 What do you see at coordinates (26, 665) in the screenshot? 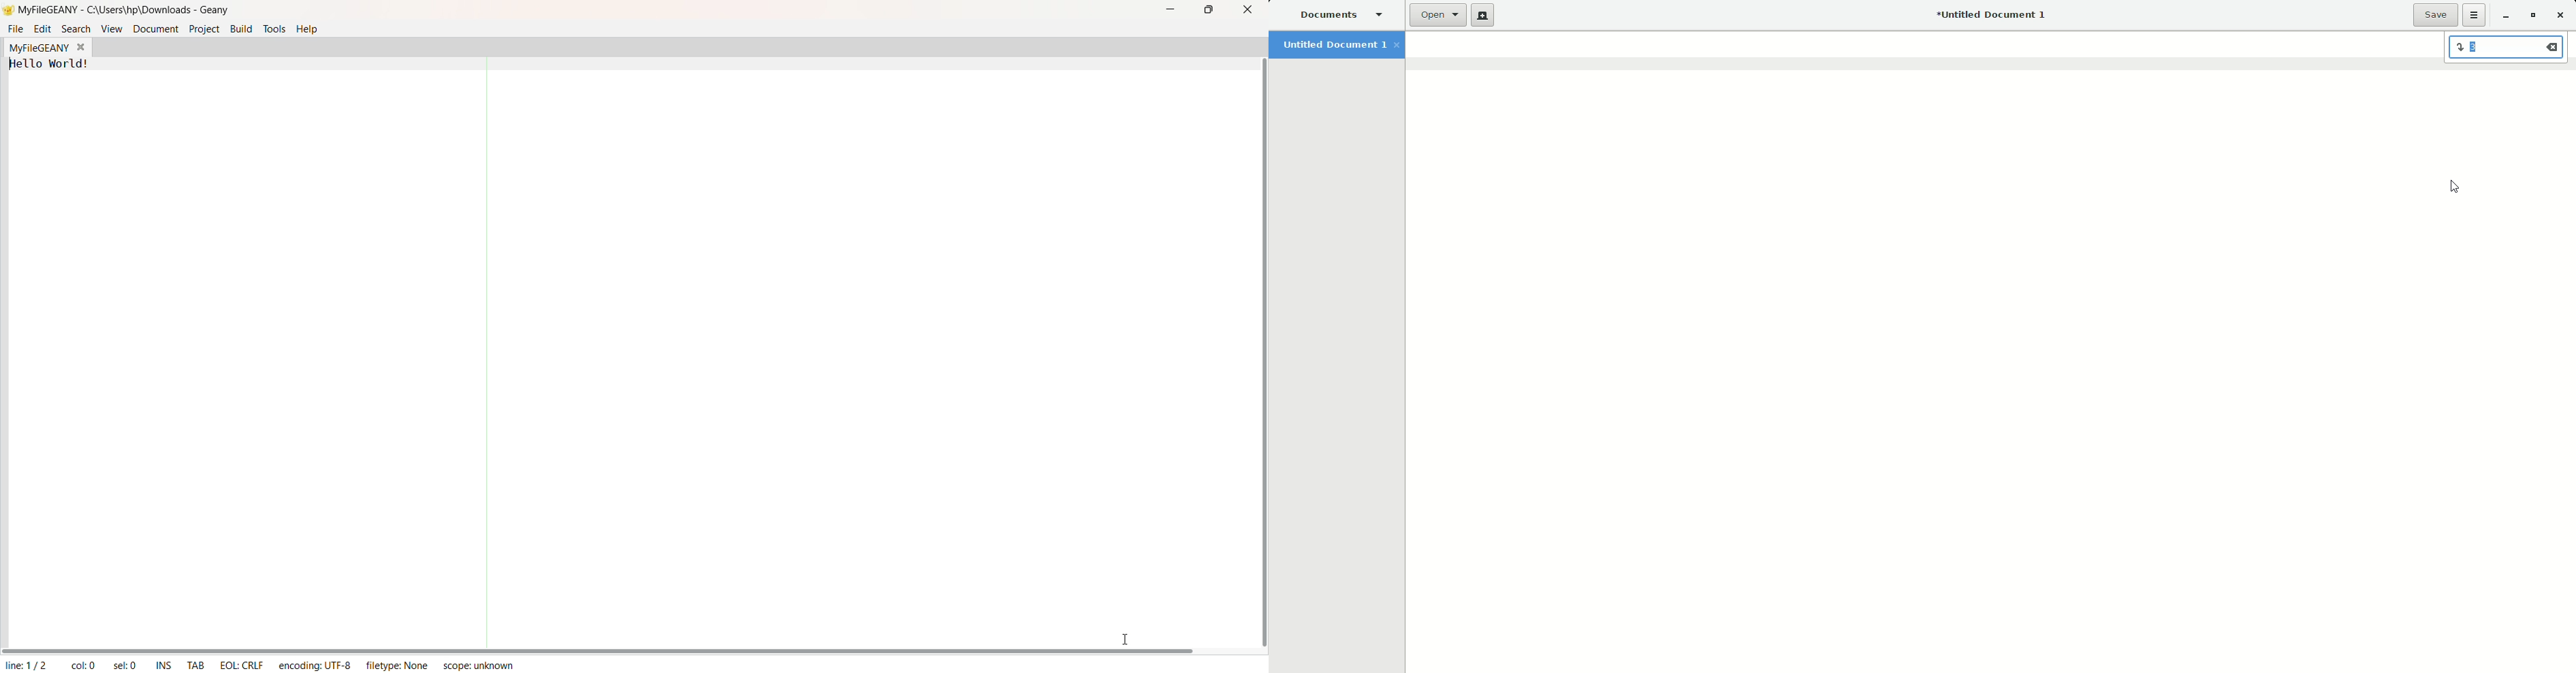
I see `Line: 1/2` at bounding box center [26, 665].